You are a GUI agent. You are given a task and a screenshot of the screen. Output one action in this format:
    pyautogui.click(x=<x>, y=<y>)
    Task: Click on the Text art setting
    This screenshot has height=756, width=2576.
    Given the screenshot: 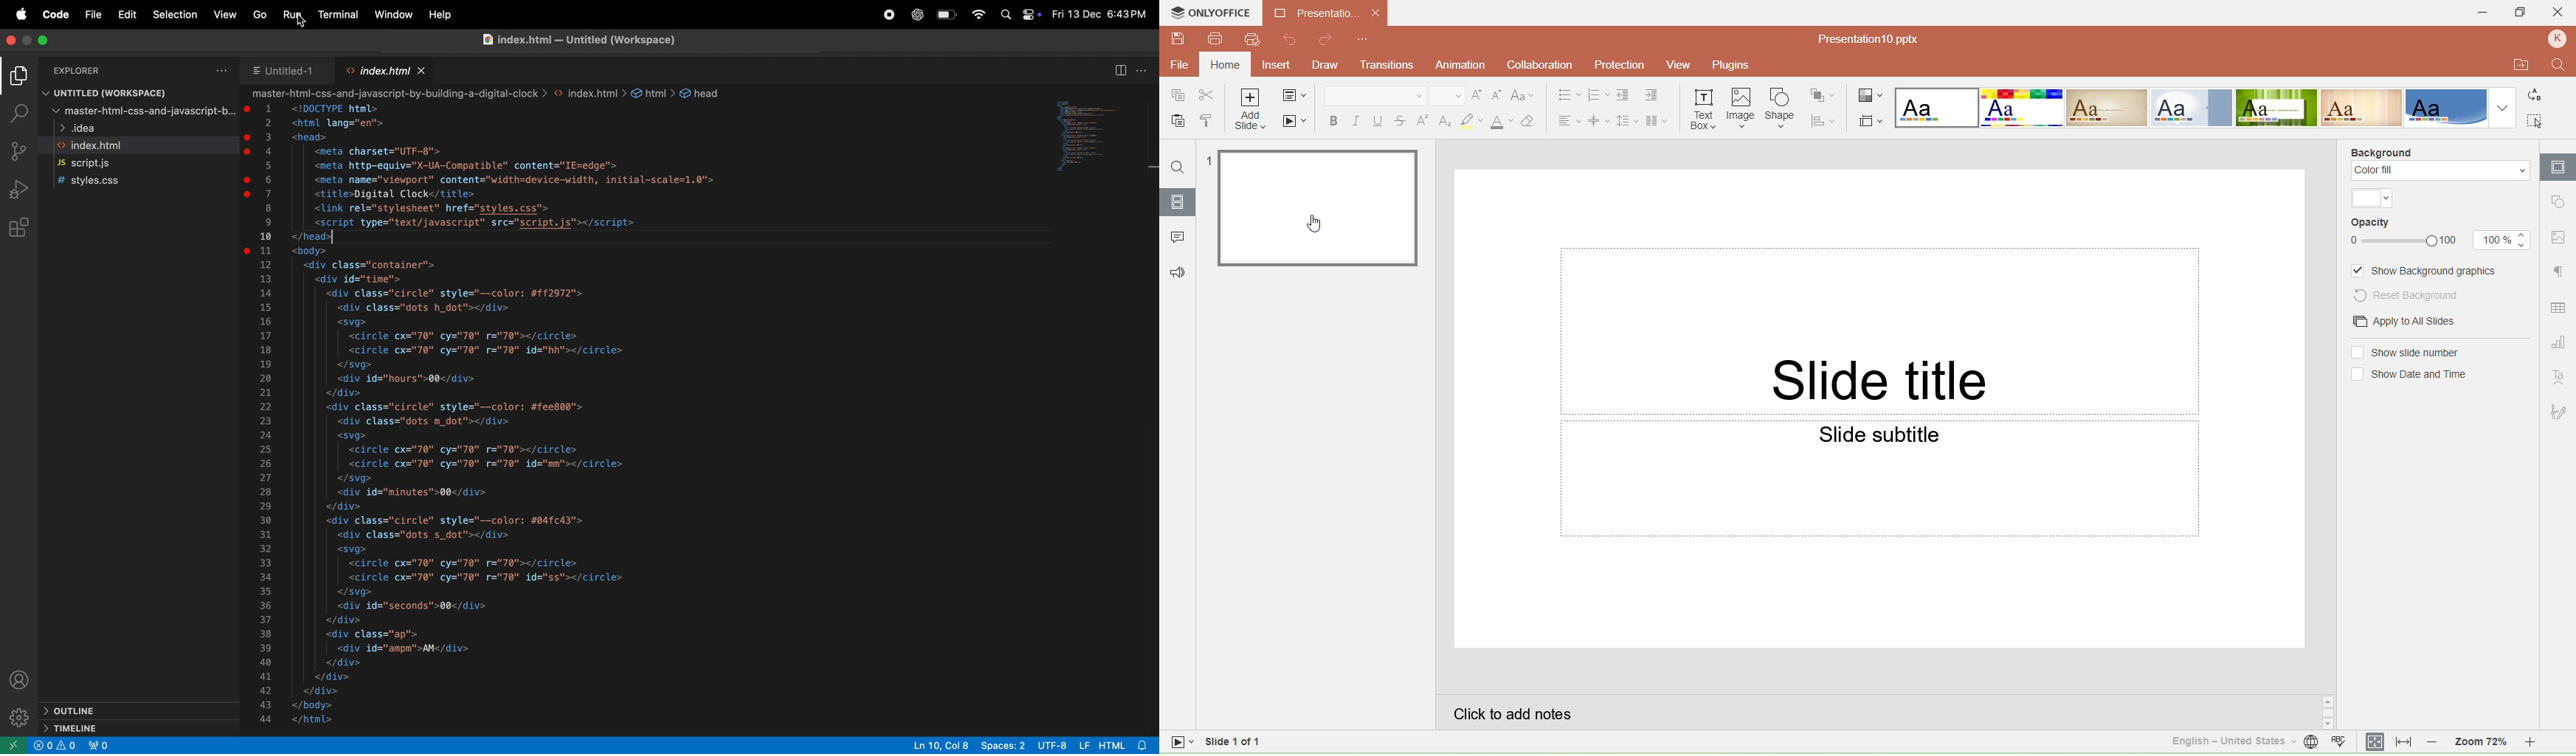 What is the action you would take?
    pyautogui.click(x=2559, y=378)
    